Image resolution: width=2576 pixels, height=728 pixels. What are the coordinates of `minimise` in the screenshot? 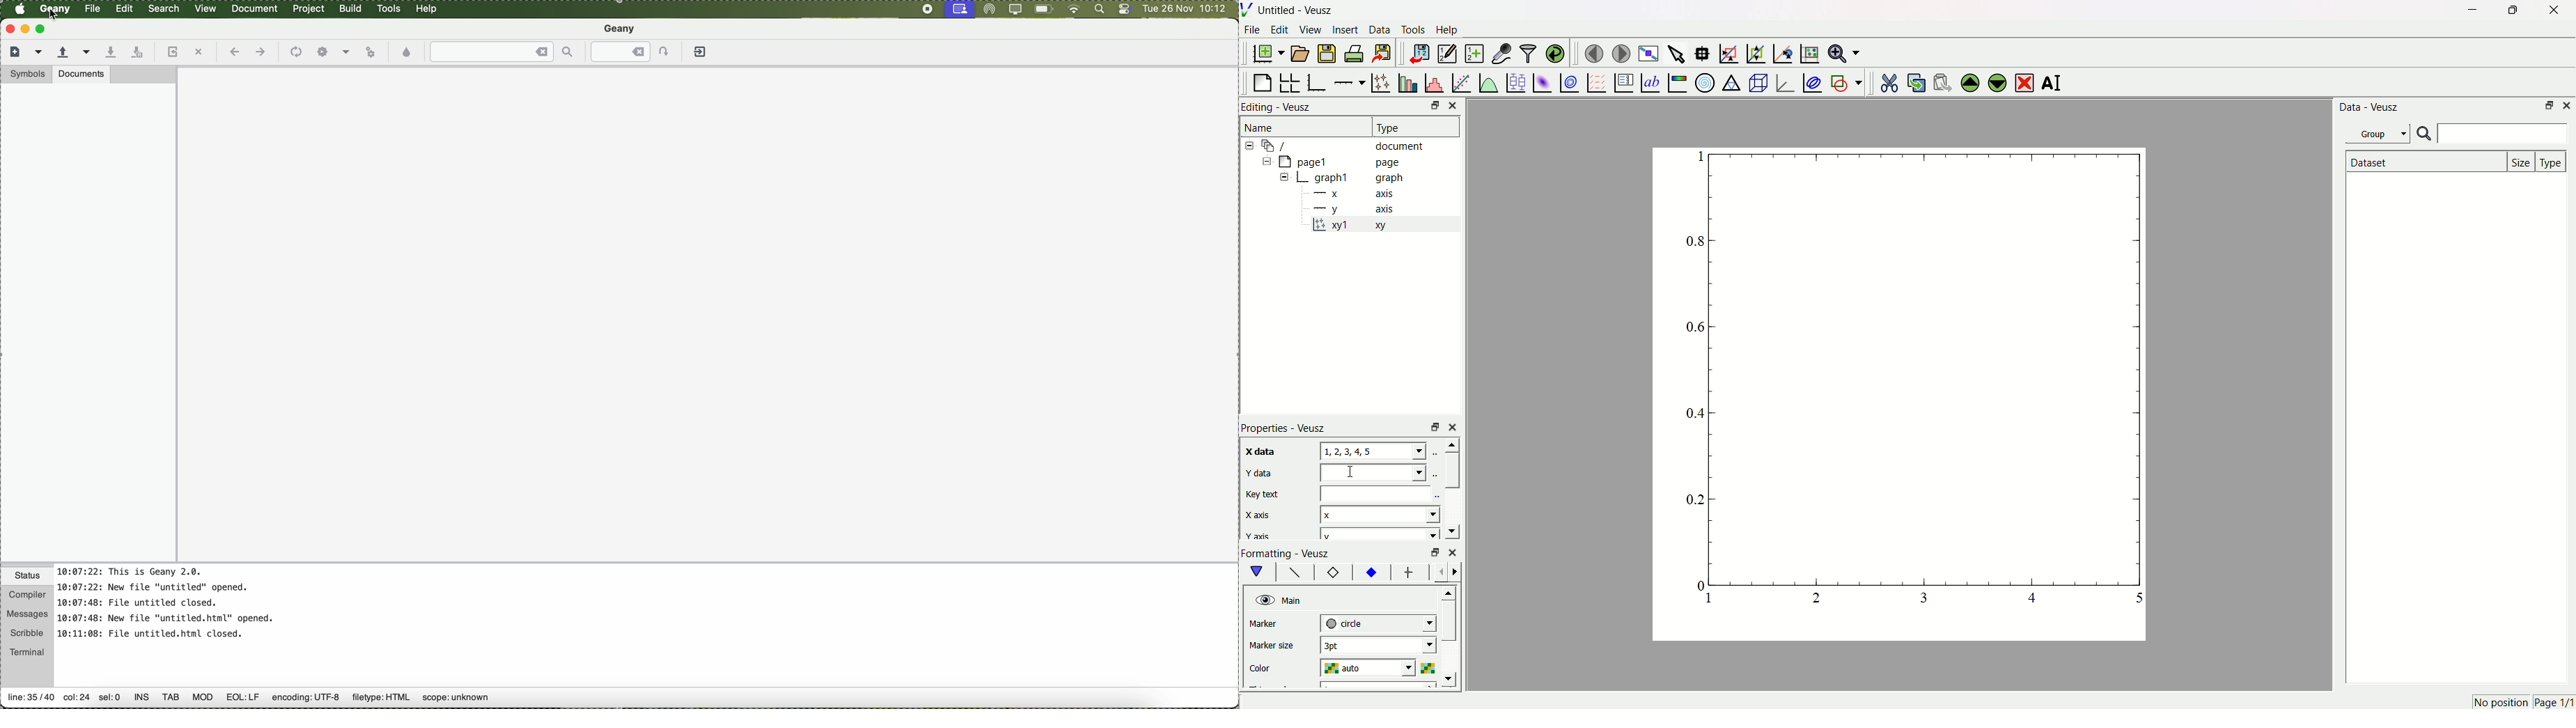 It's located at (1432, 552).